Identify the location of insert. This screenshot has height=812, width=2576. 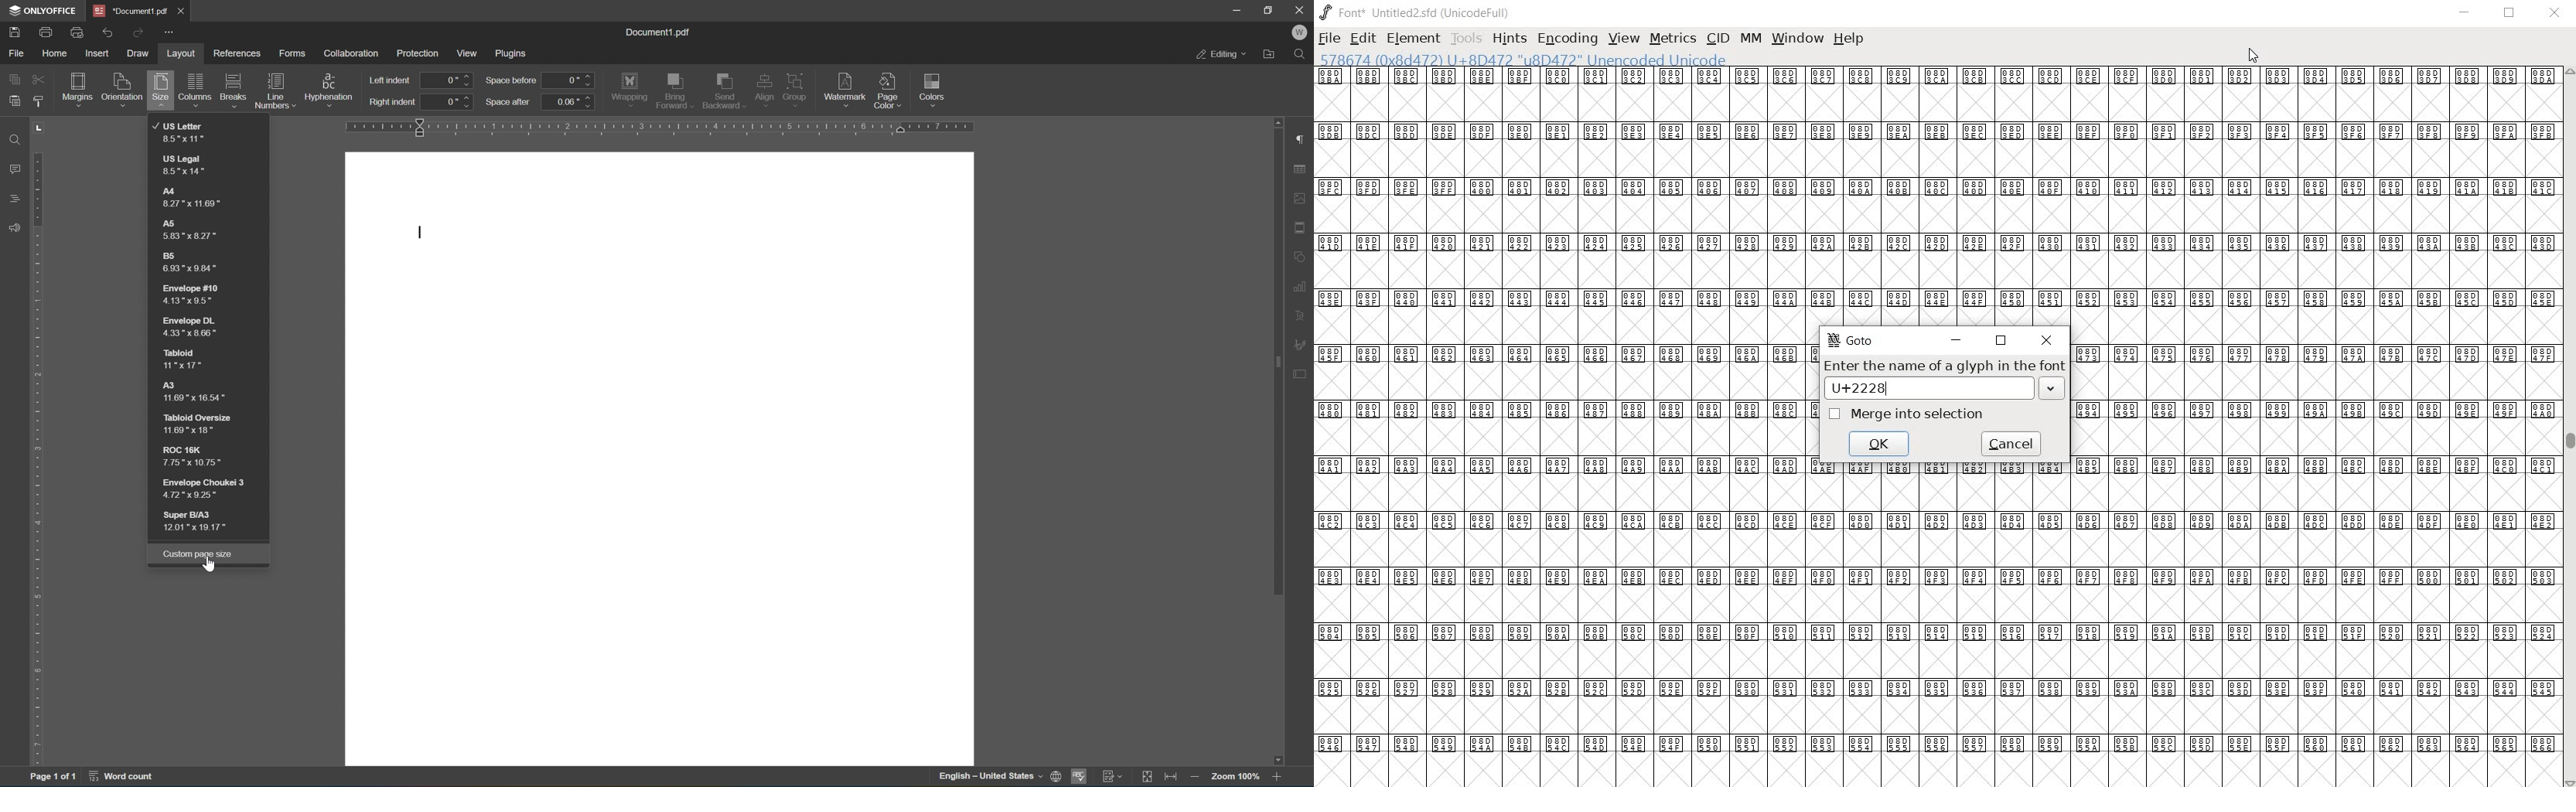
(101, 54).